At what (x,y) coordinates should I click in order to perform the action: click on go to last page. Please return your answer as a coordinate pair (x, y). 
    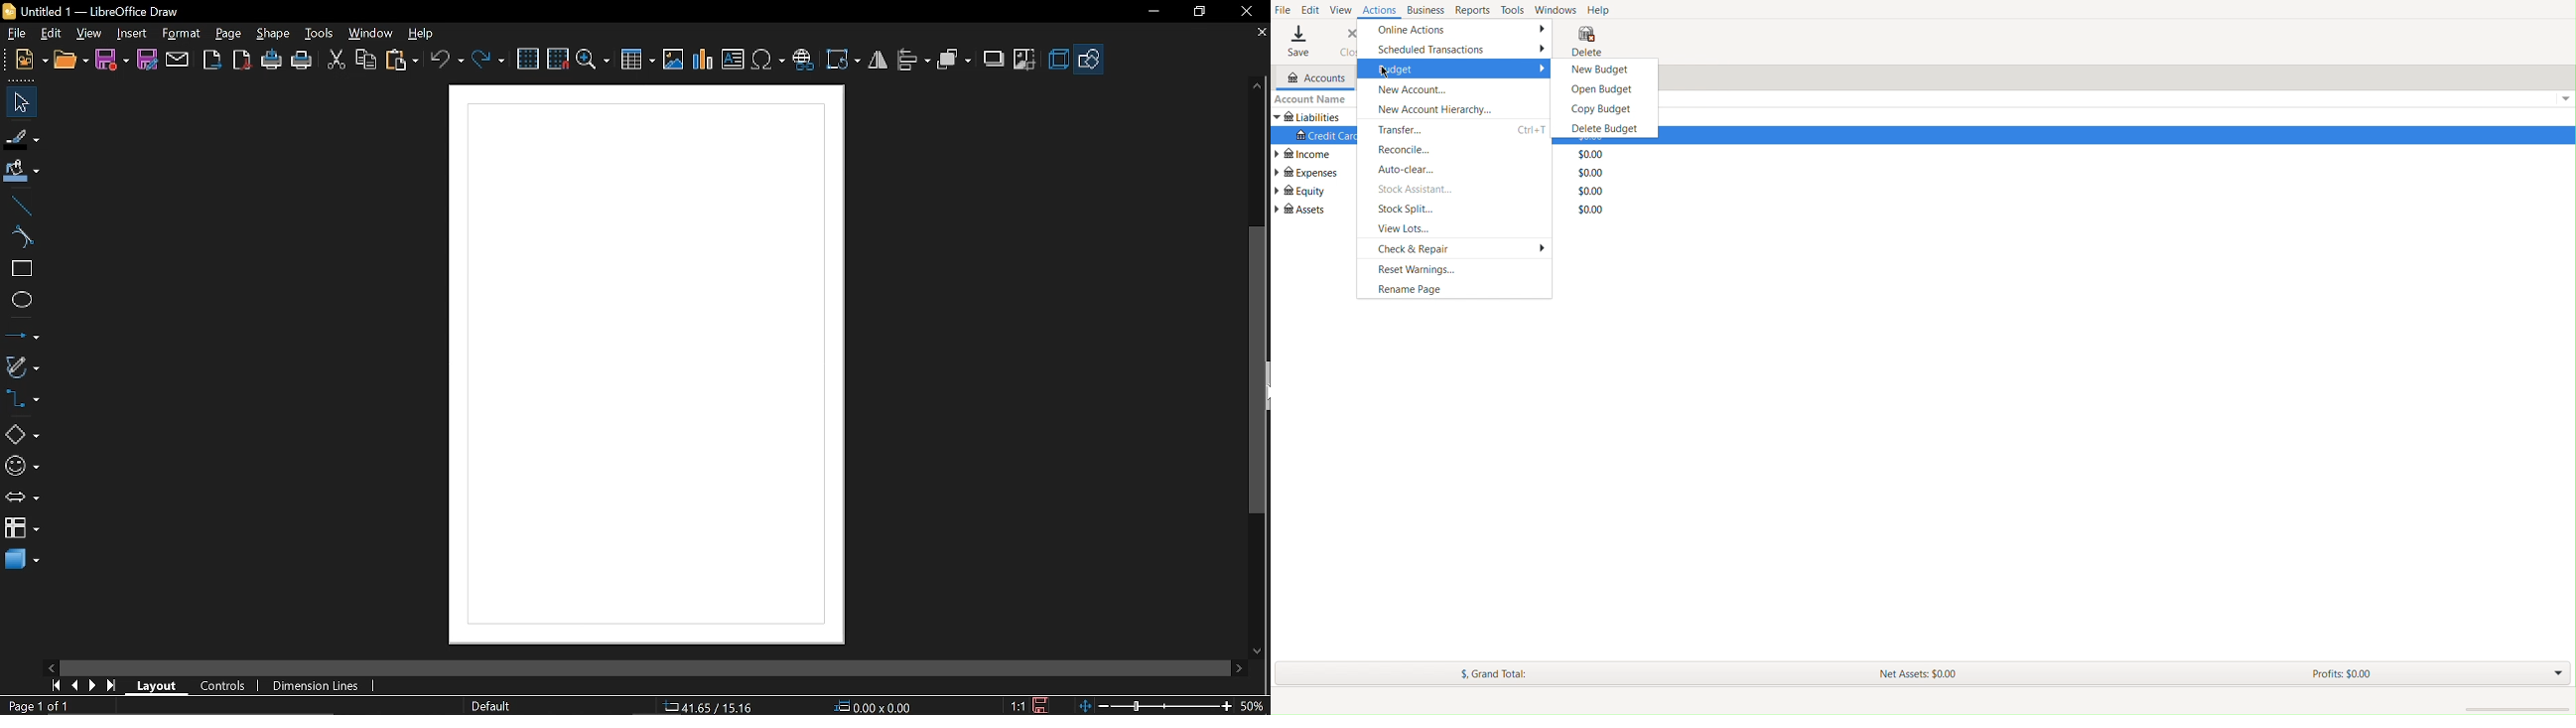
    Looking at the image, I should click on (113, 687).